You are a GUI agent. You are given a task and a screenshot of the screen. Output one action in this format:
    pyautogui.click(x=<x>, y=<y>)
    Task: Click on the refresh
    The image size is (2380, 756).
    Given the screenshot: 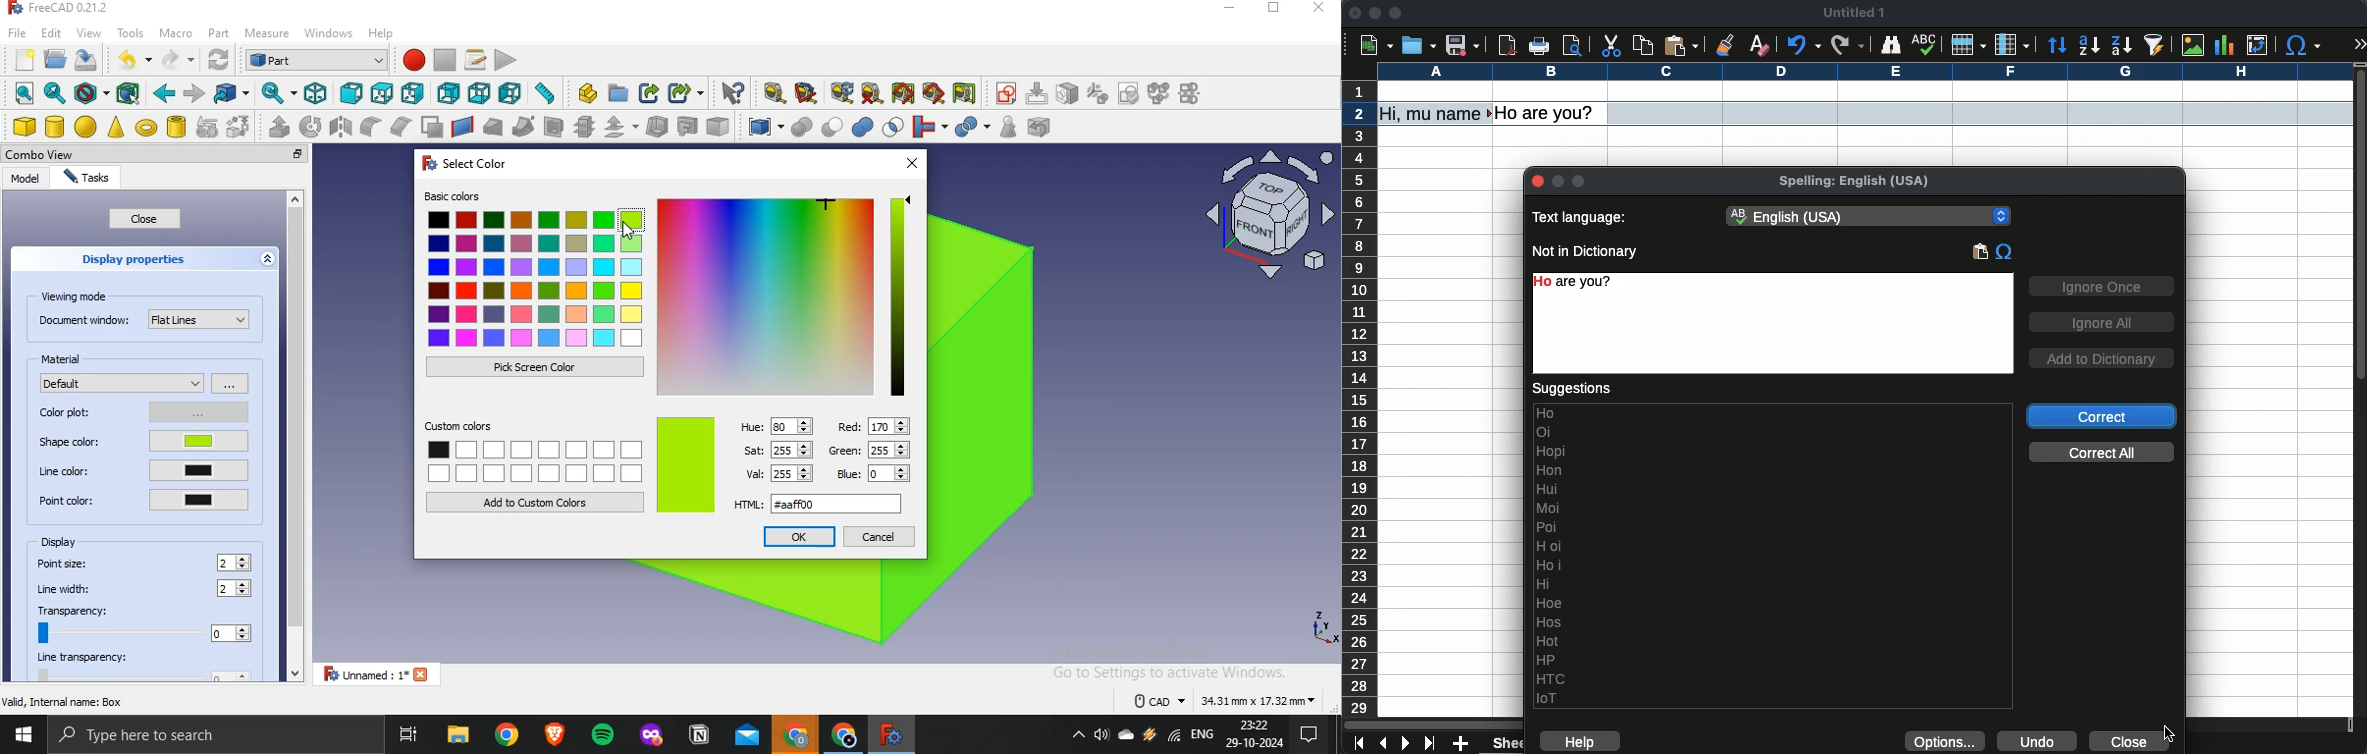 What is the action you would take?
    pyautogui.click(x=216, y=60)
    